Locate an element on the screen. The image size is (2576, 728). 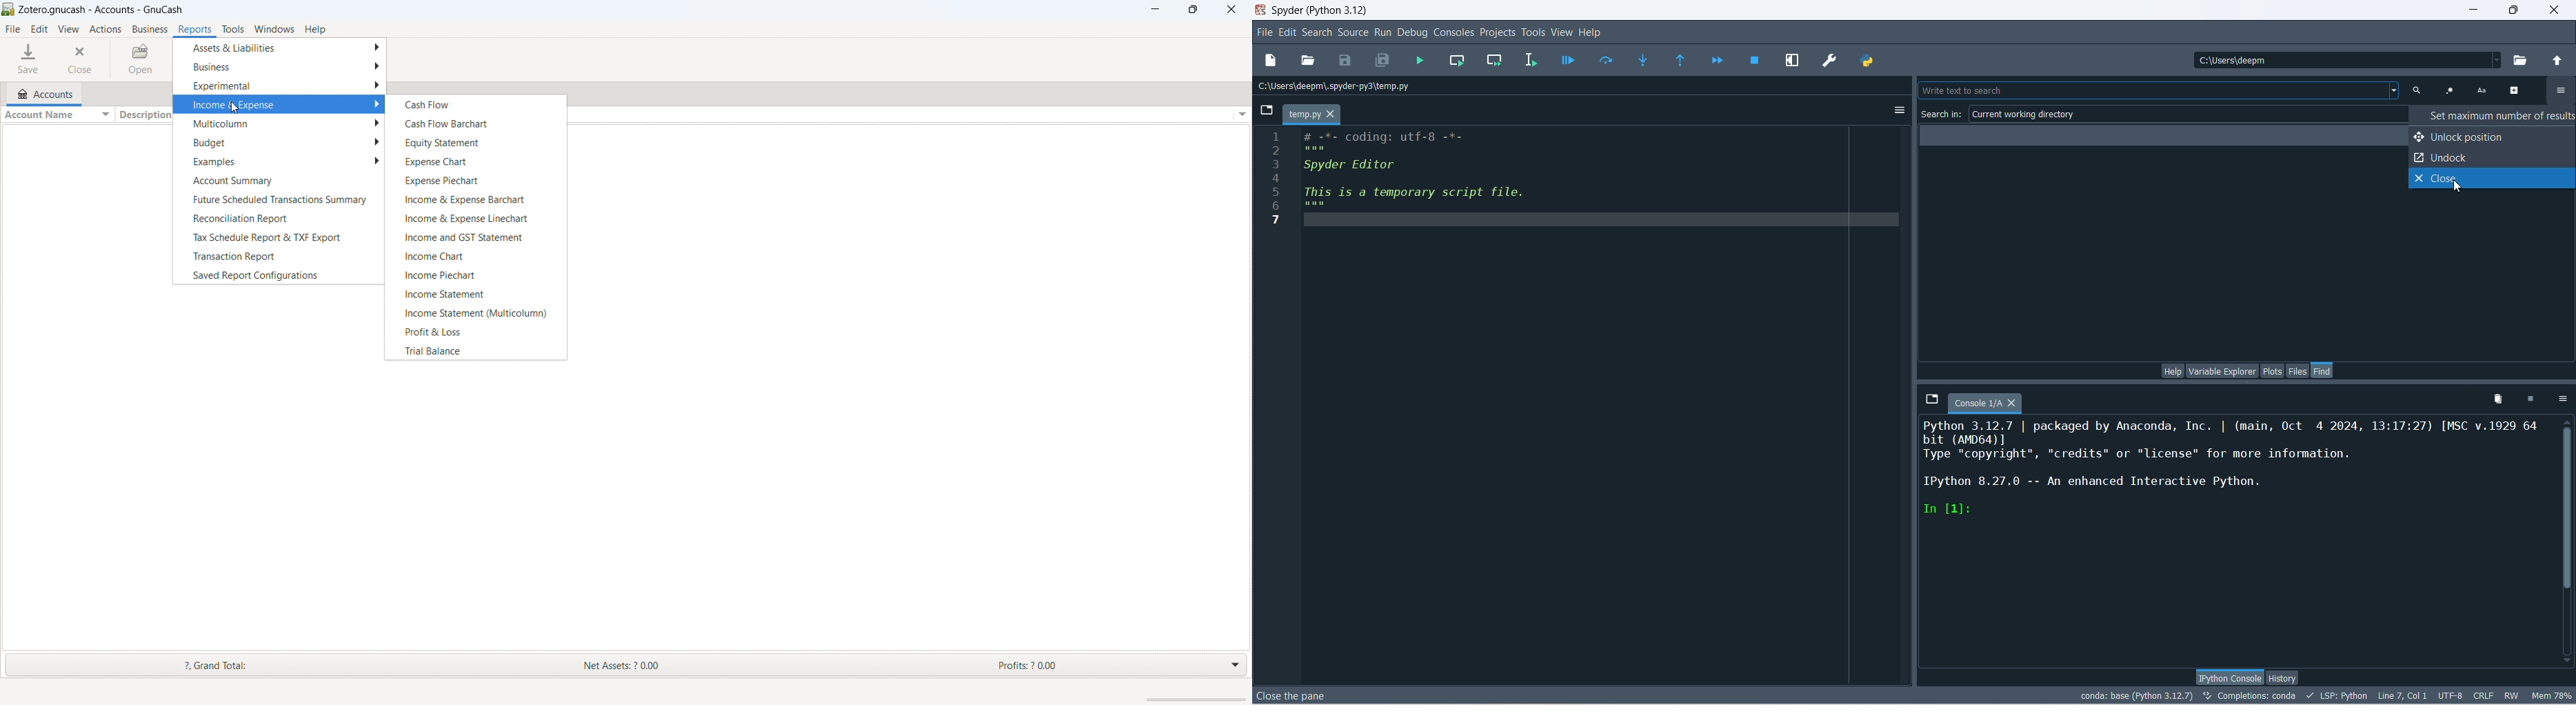
business is located at coordinates (149, 29).